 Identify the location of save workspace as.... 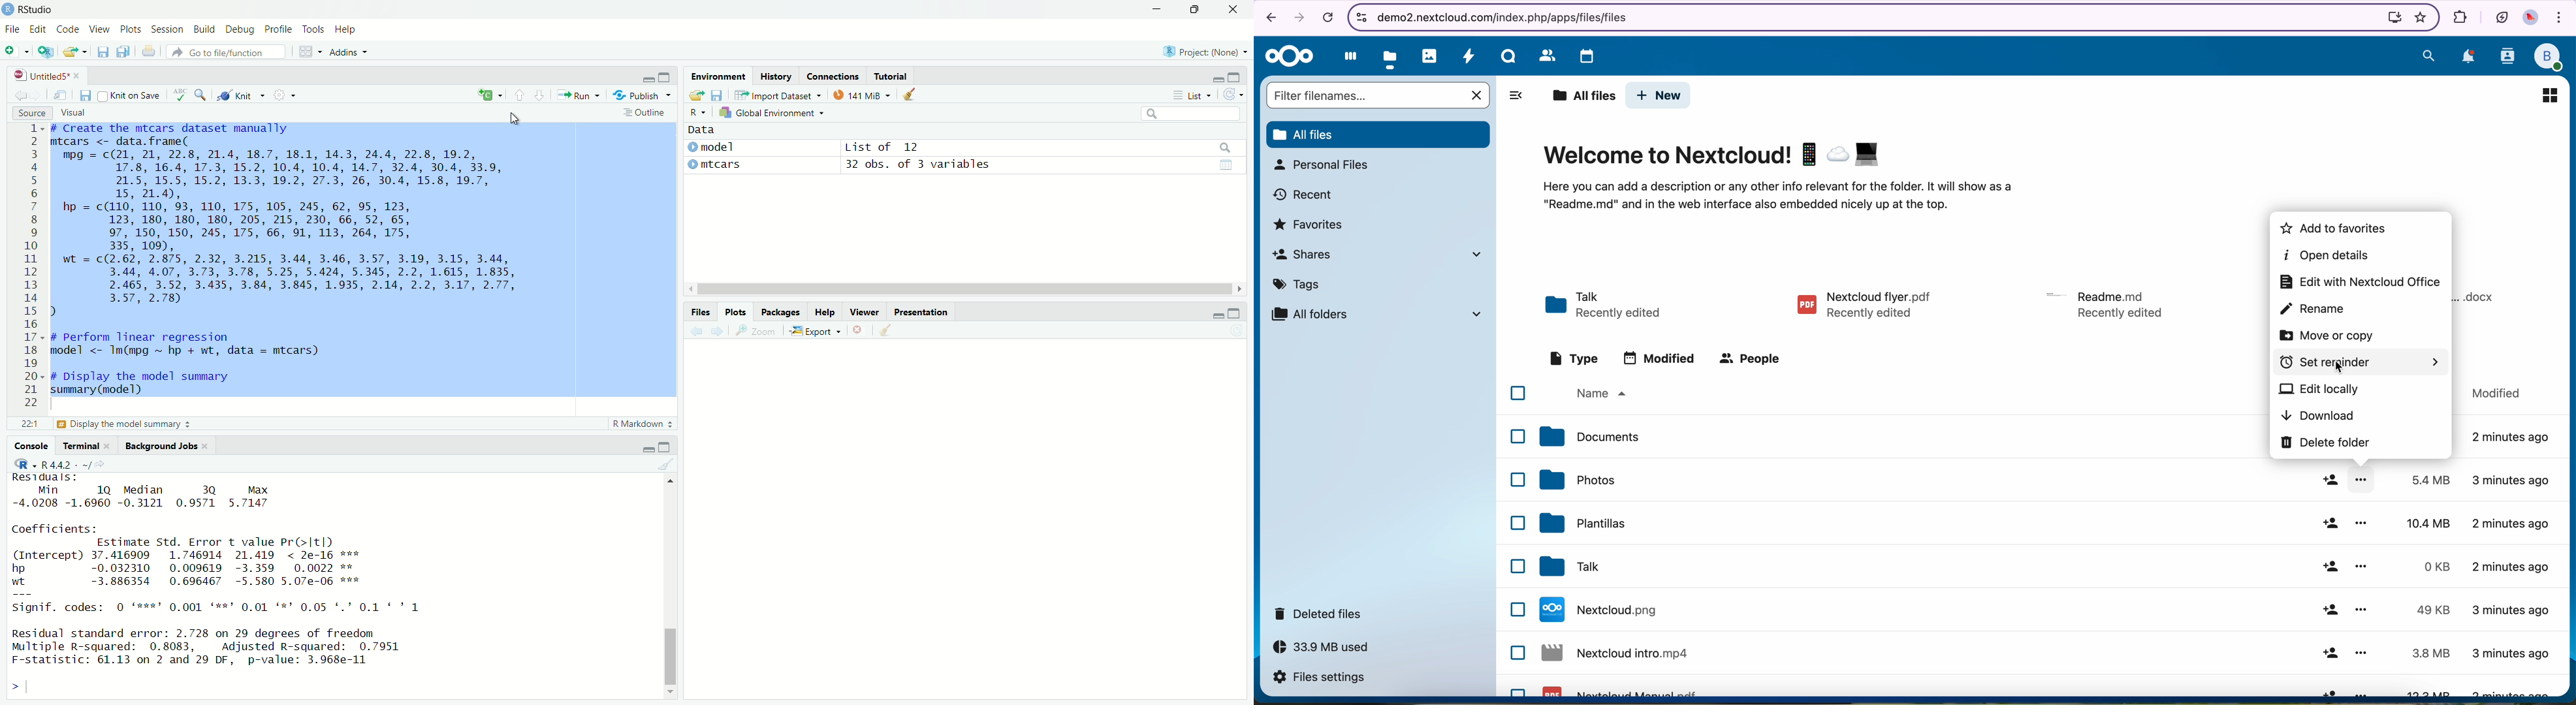
(717, 95).